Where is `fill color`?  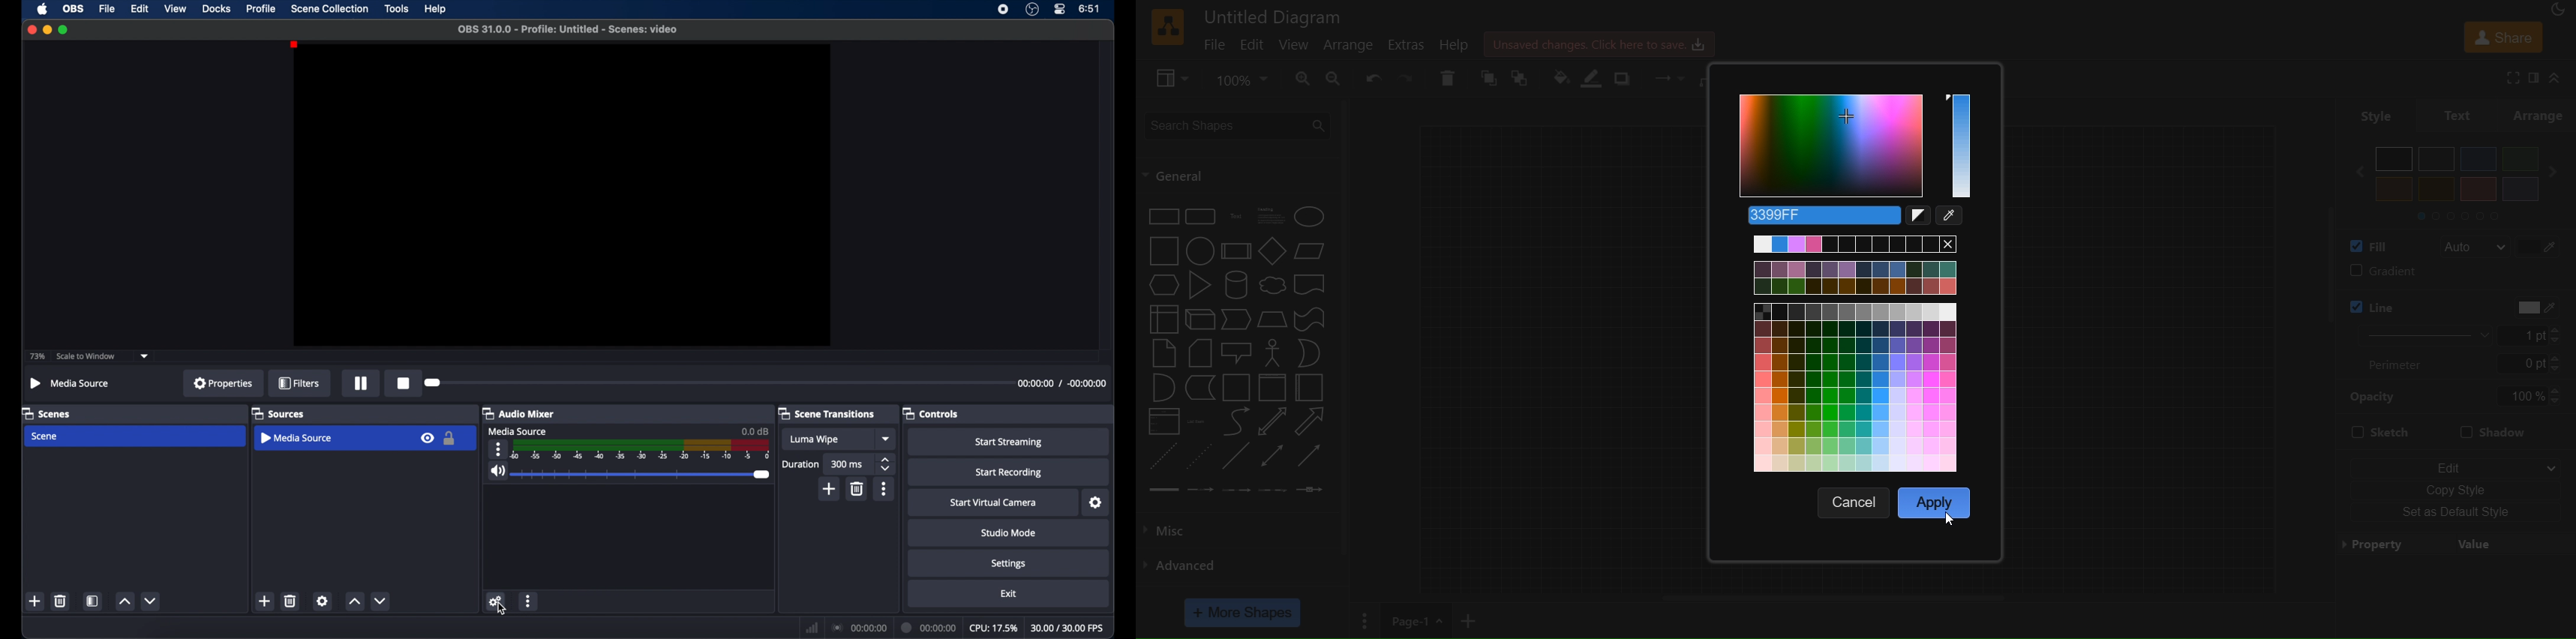
fill color is located at coordinates (1560, 76).